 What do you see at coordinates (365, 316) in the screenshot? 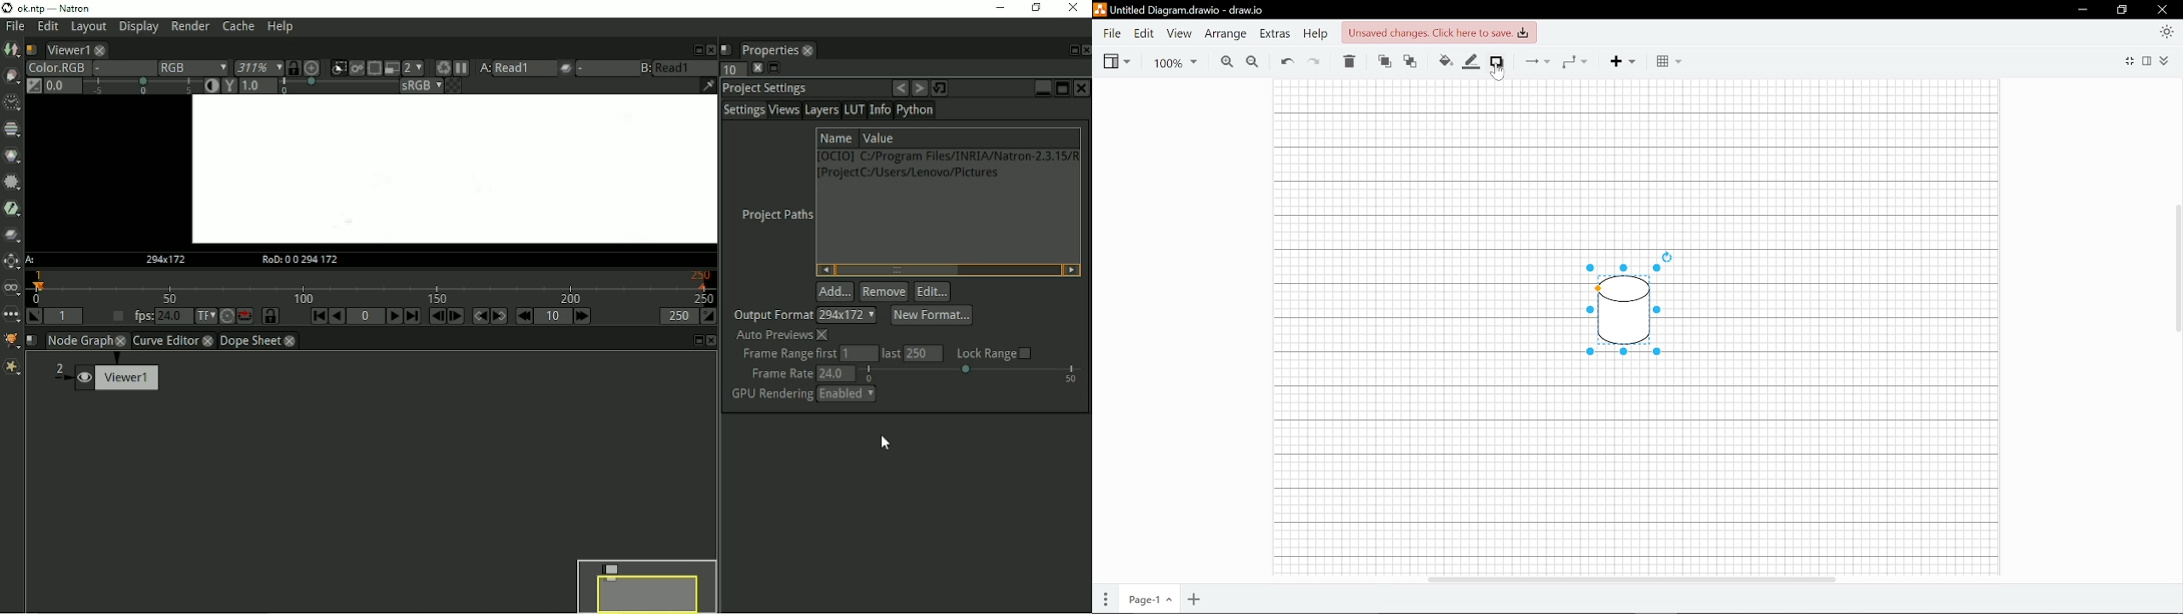
I see `Current frame` at bounding box center [365, 316].